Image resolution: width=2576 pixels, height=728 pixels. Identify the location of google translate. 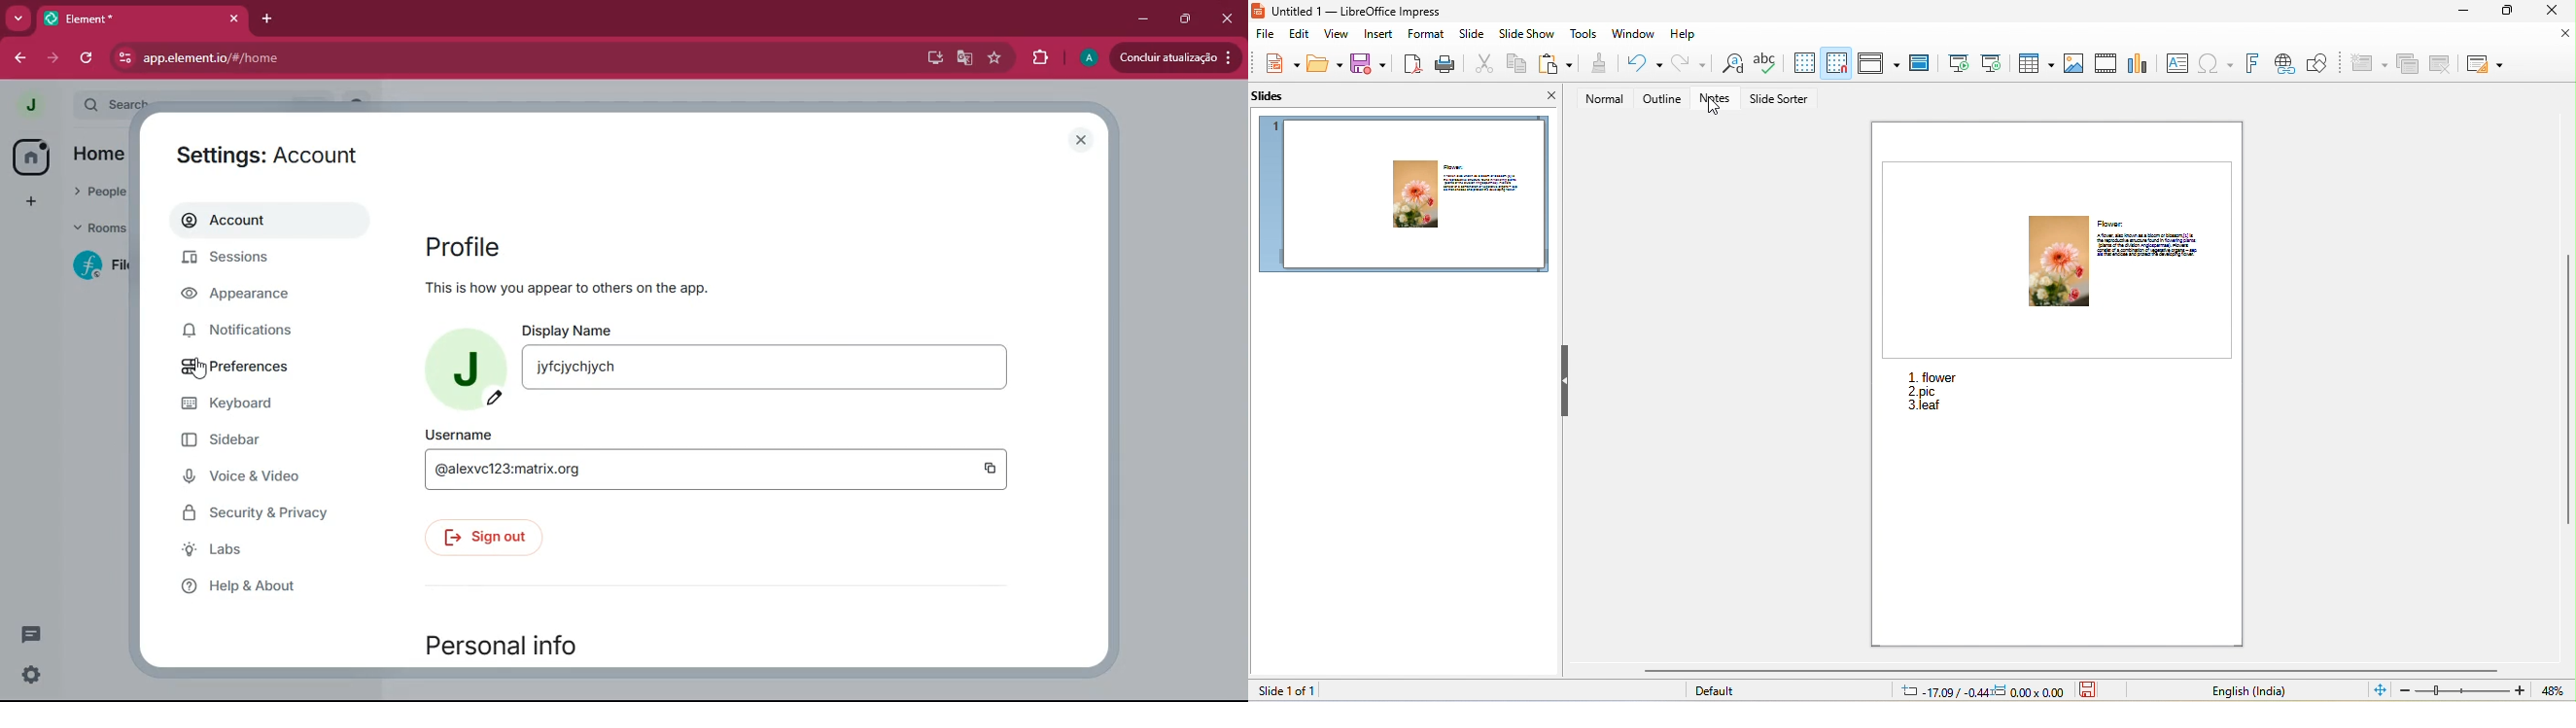
(963, 58).